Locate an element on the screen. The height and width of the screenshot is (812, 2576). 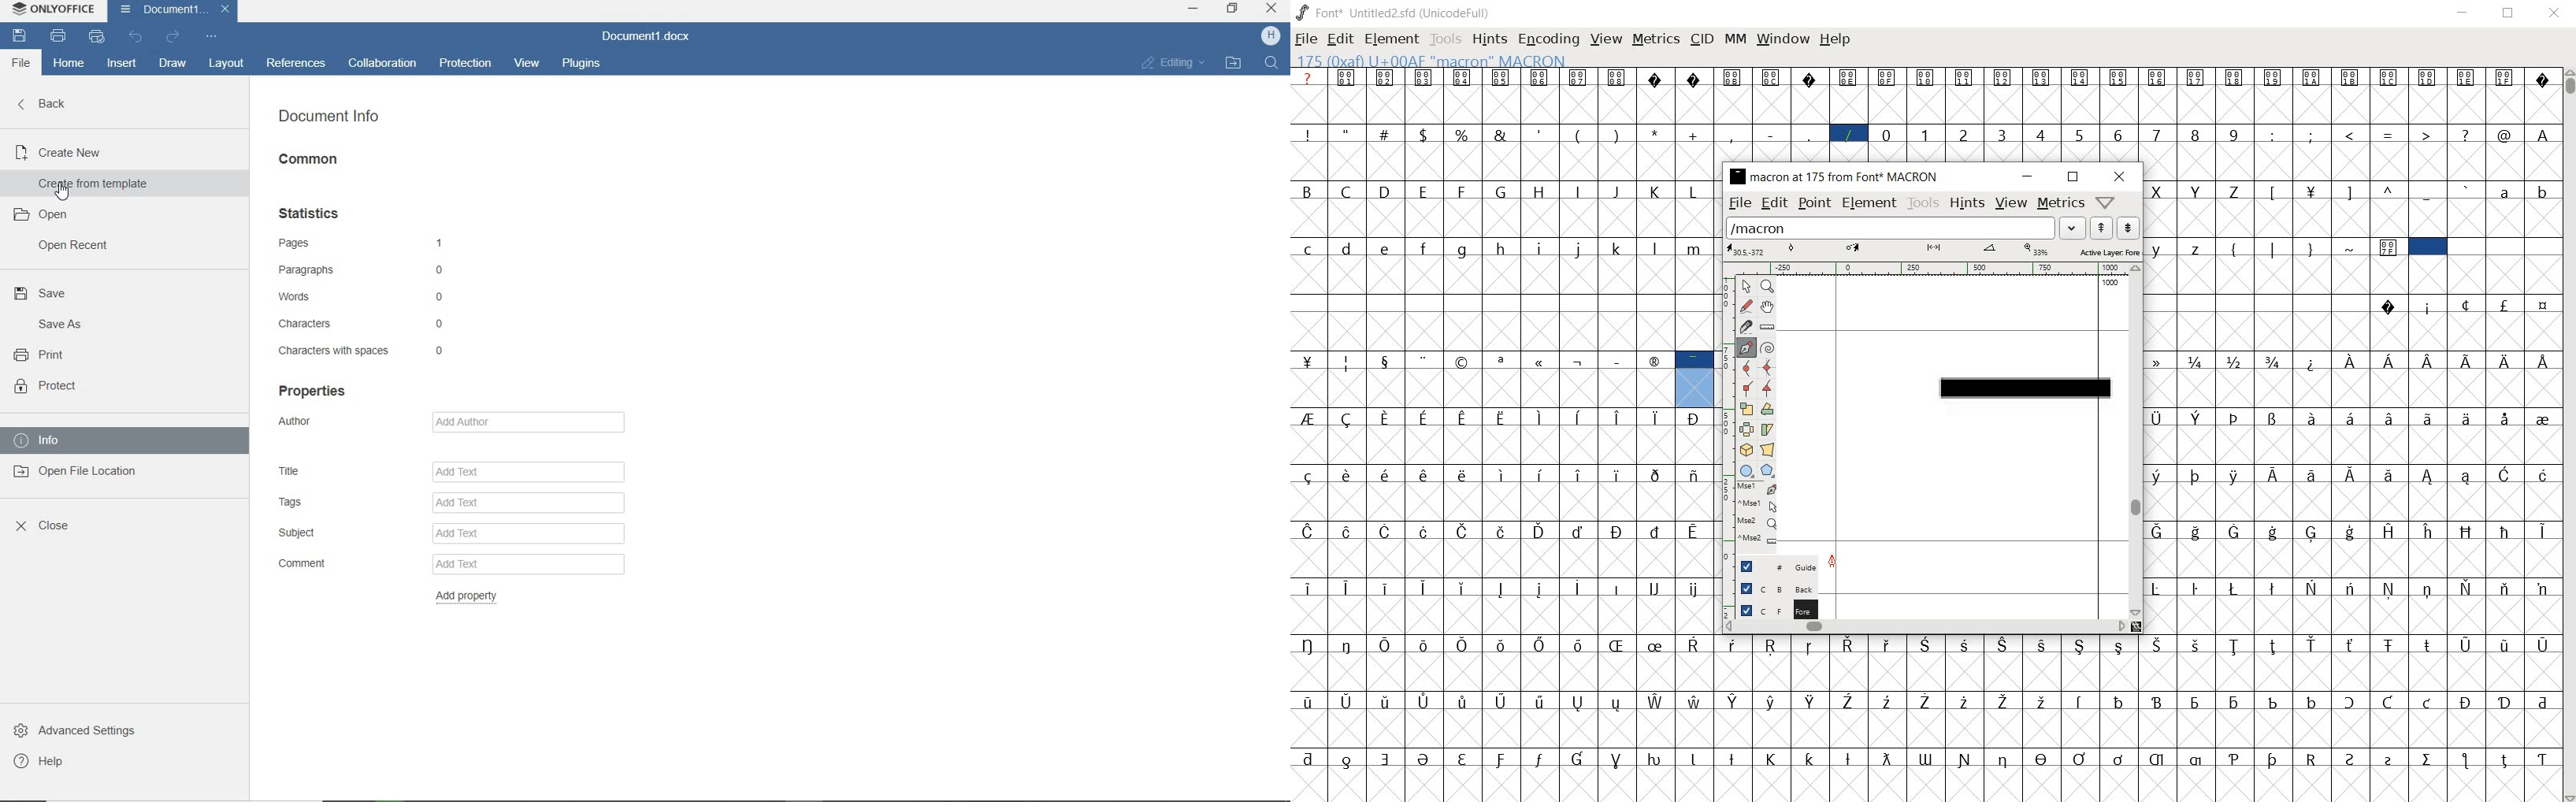
save is located at coordinates (46, 293).